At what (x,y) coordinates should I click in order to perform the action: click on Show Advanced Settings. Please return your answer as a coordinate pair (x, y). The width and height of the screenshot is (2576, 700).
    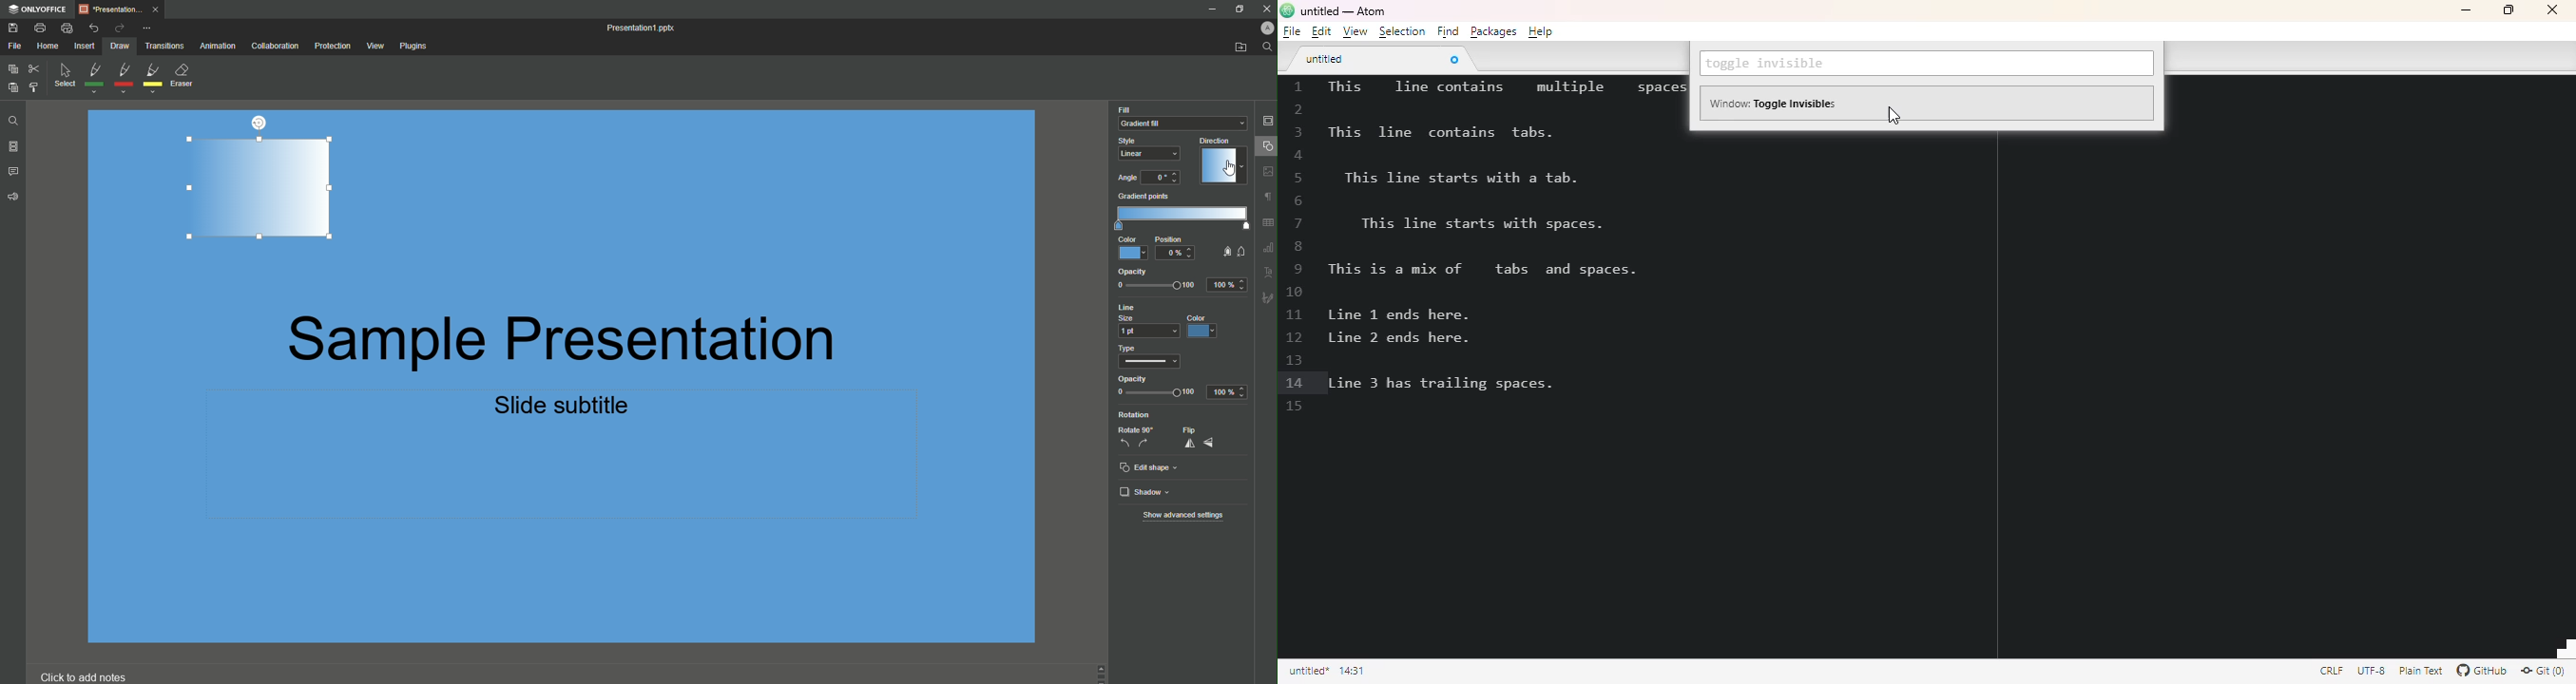
    Looking at the image, I should click on (1183, 515).